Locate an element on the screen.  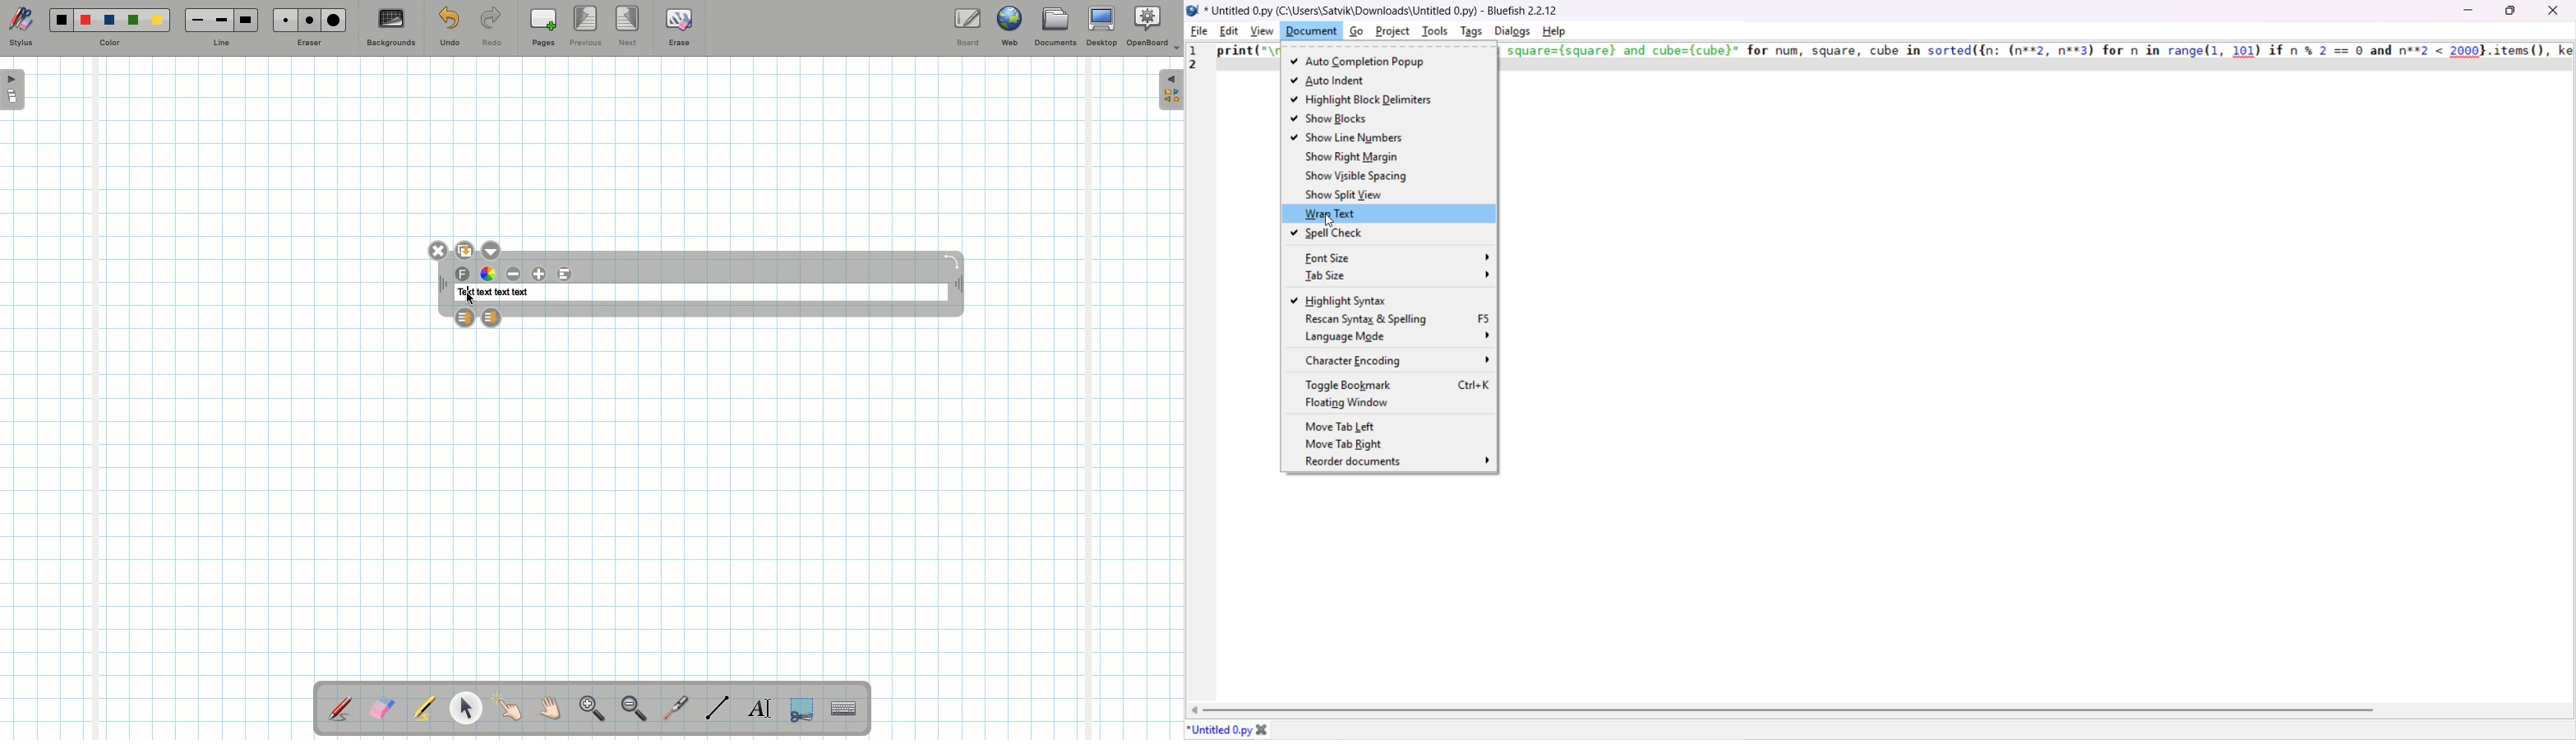
line number is located at coordinates (1194, 59).